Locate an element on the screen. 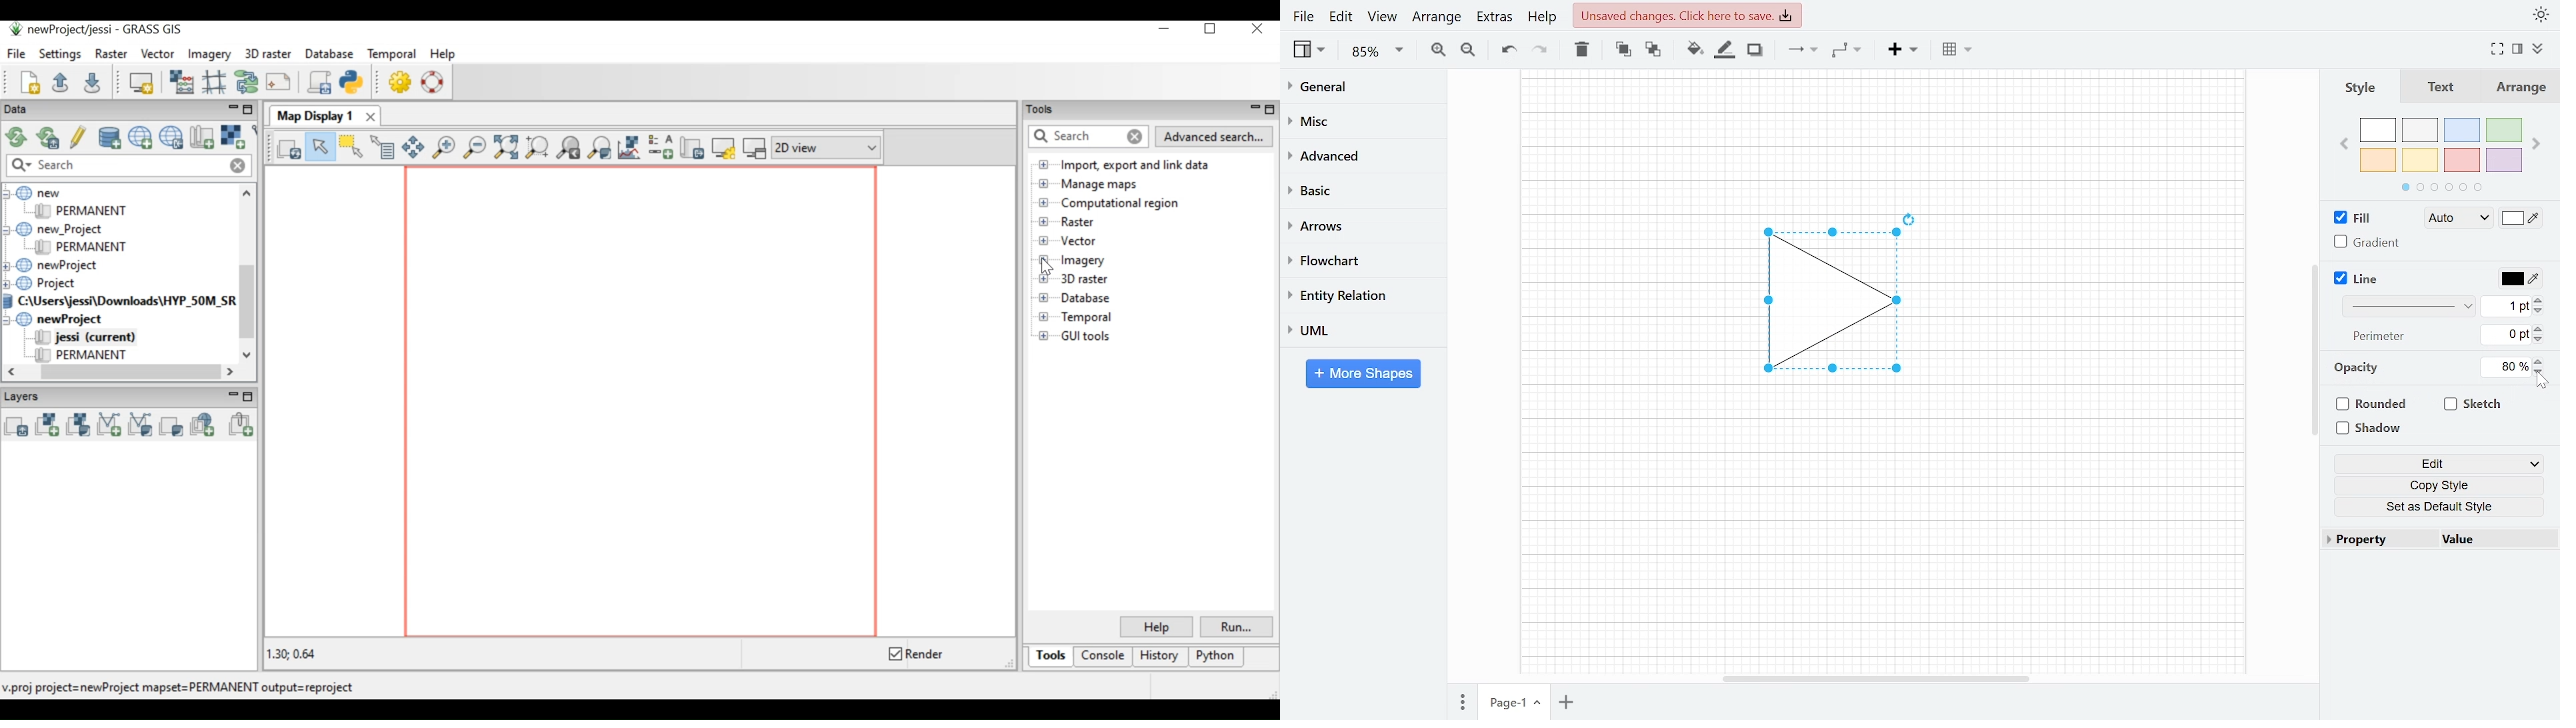 Image resolution: width=2576 pixels, height=728 pixels. Rounded is located at coordinates (2374, 406).